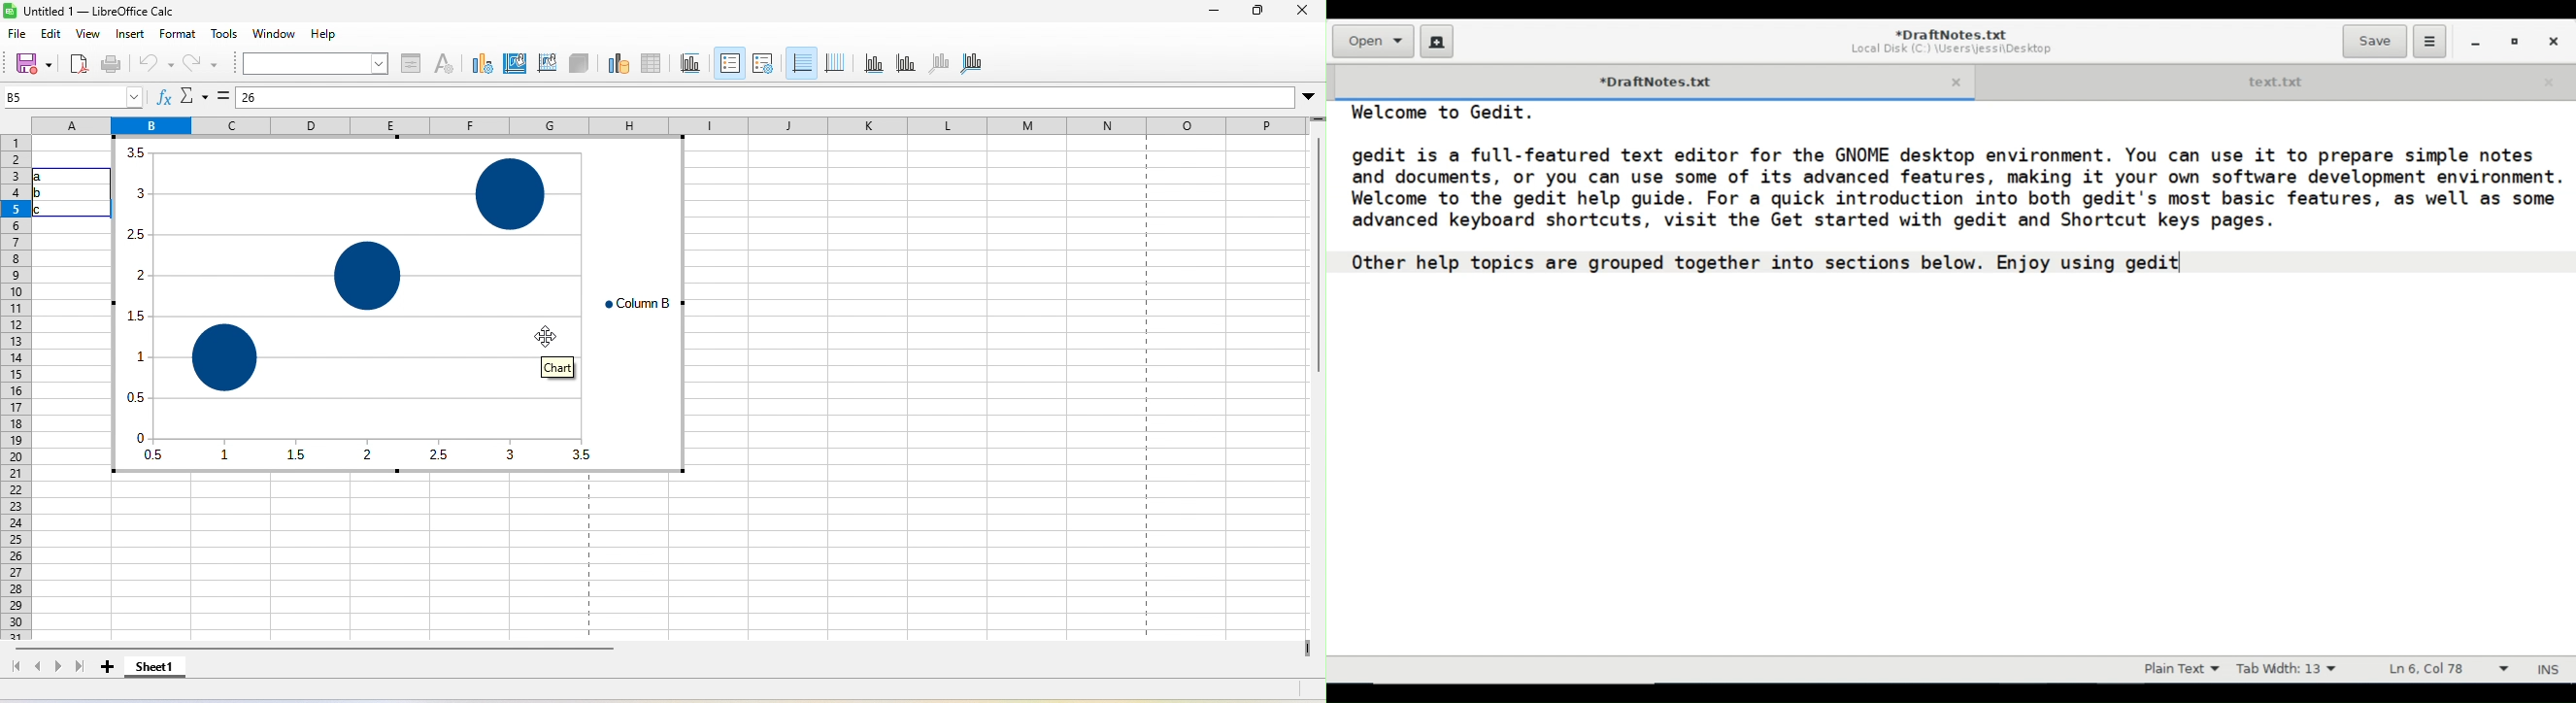  I want to click on x axis, so click(870, 64).